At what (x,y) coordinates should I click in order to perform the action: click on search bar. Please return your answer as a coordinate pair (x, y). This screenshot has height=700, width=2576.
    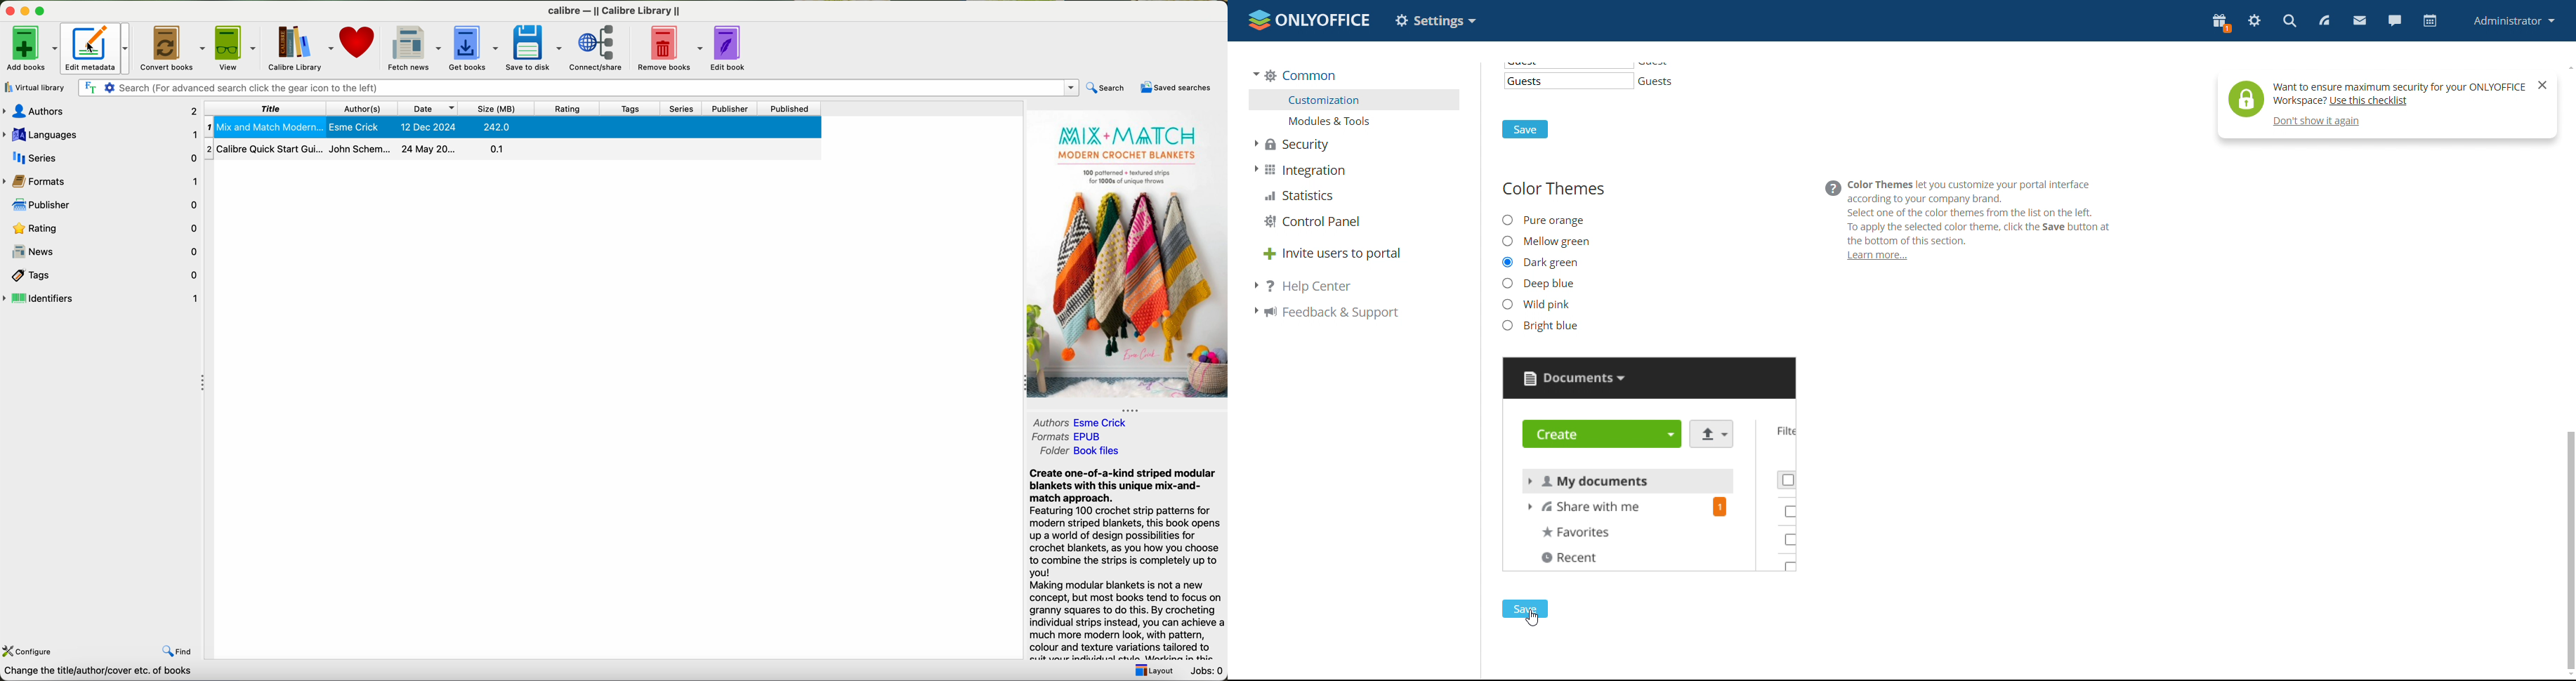
    Looking at the image, I should click on (576, 87).